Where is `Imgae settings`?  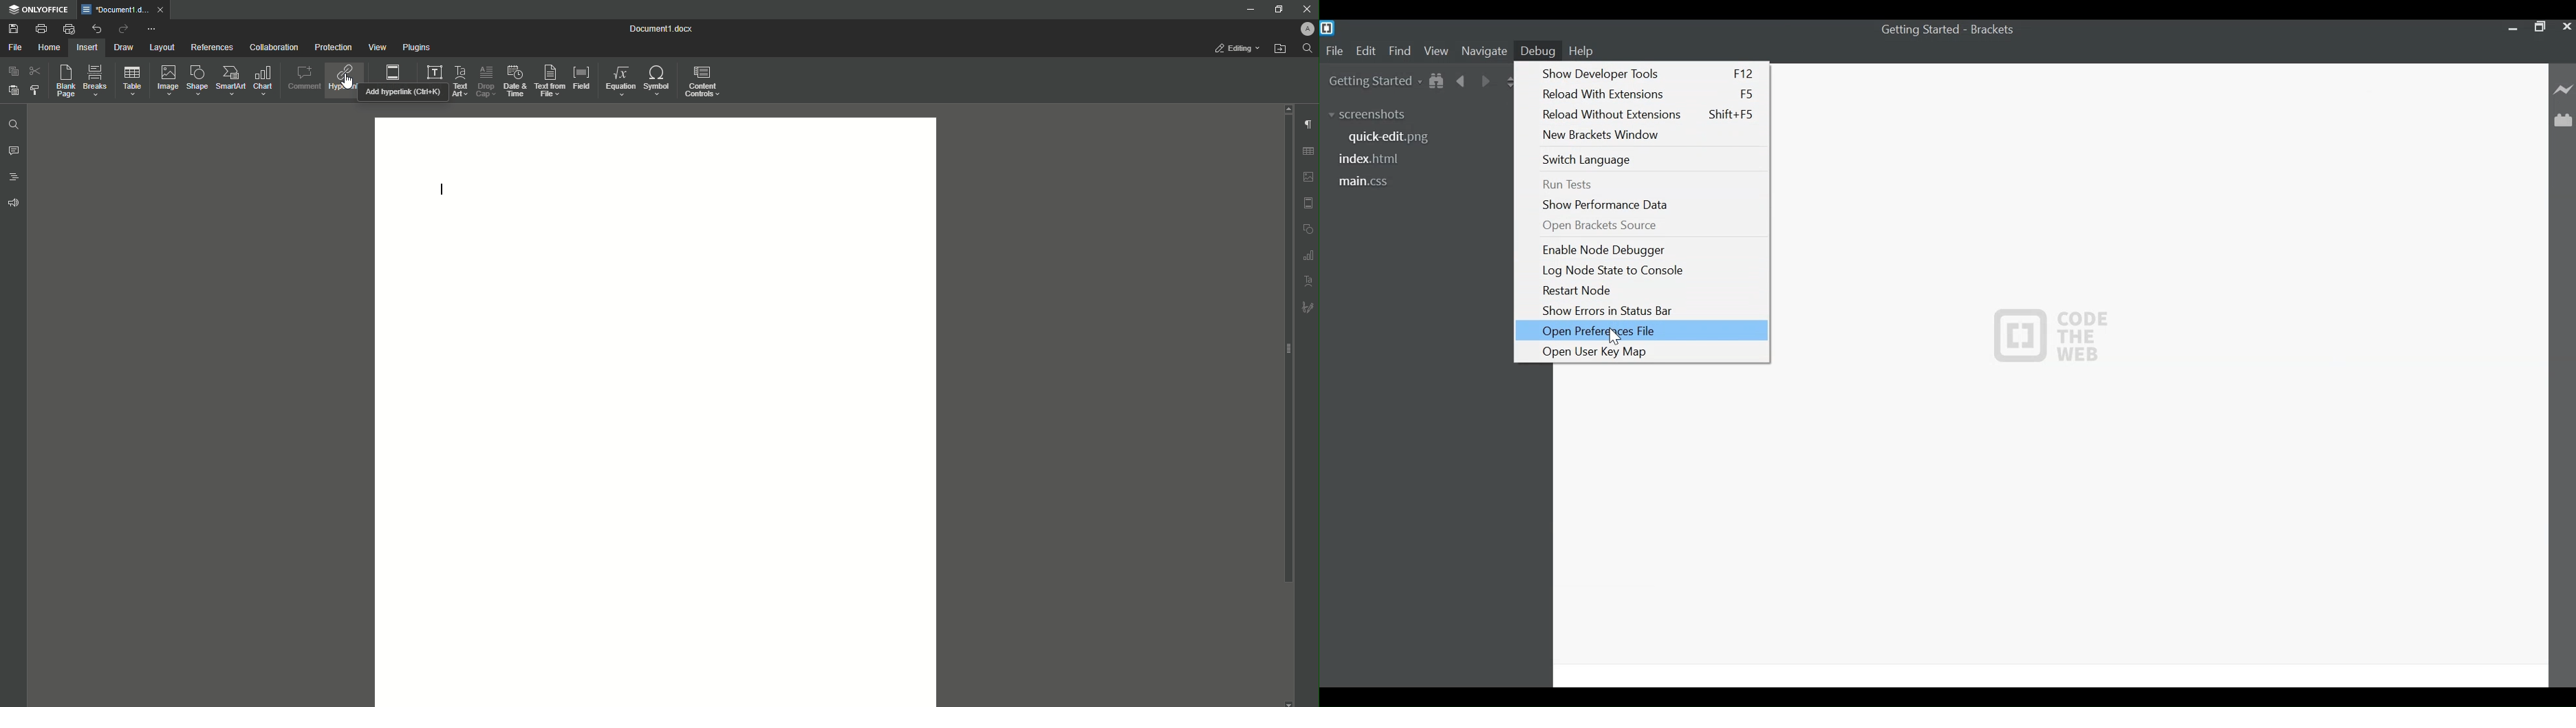 Imgae settings is located at coordinates (1309, 177).